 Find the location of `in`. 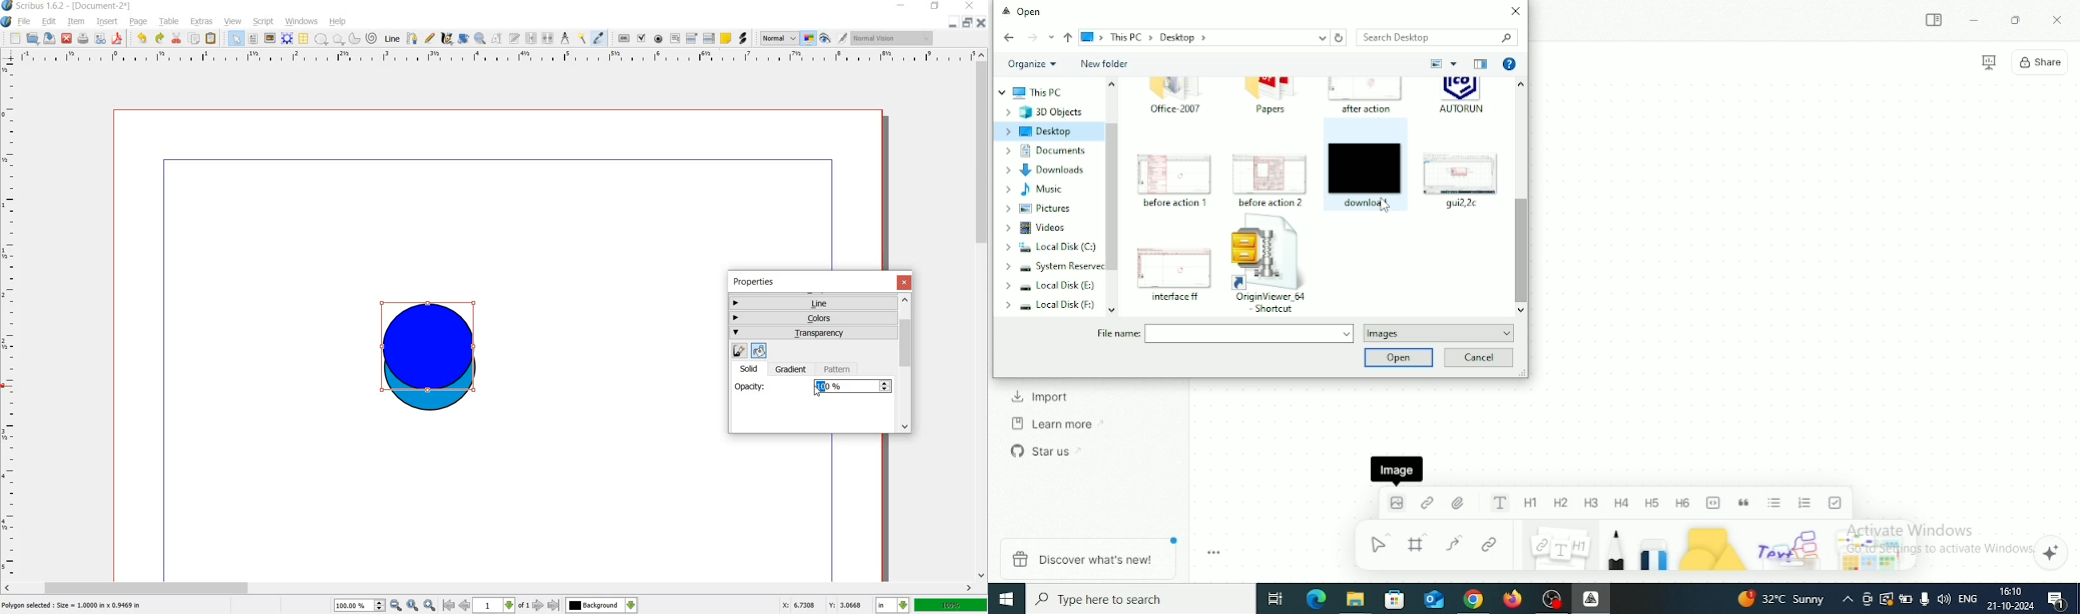

in is located at coordinates (892, 605).